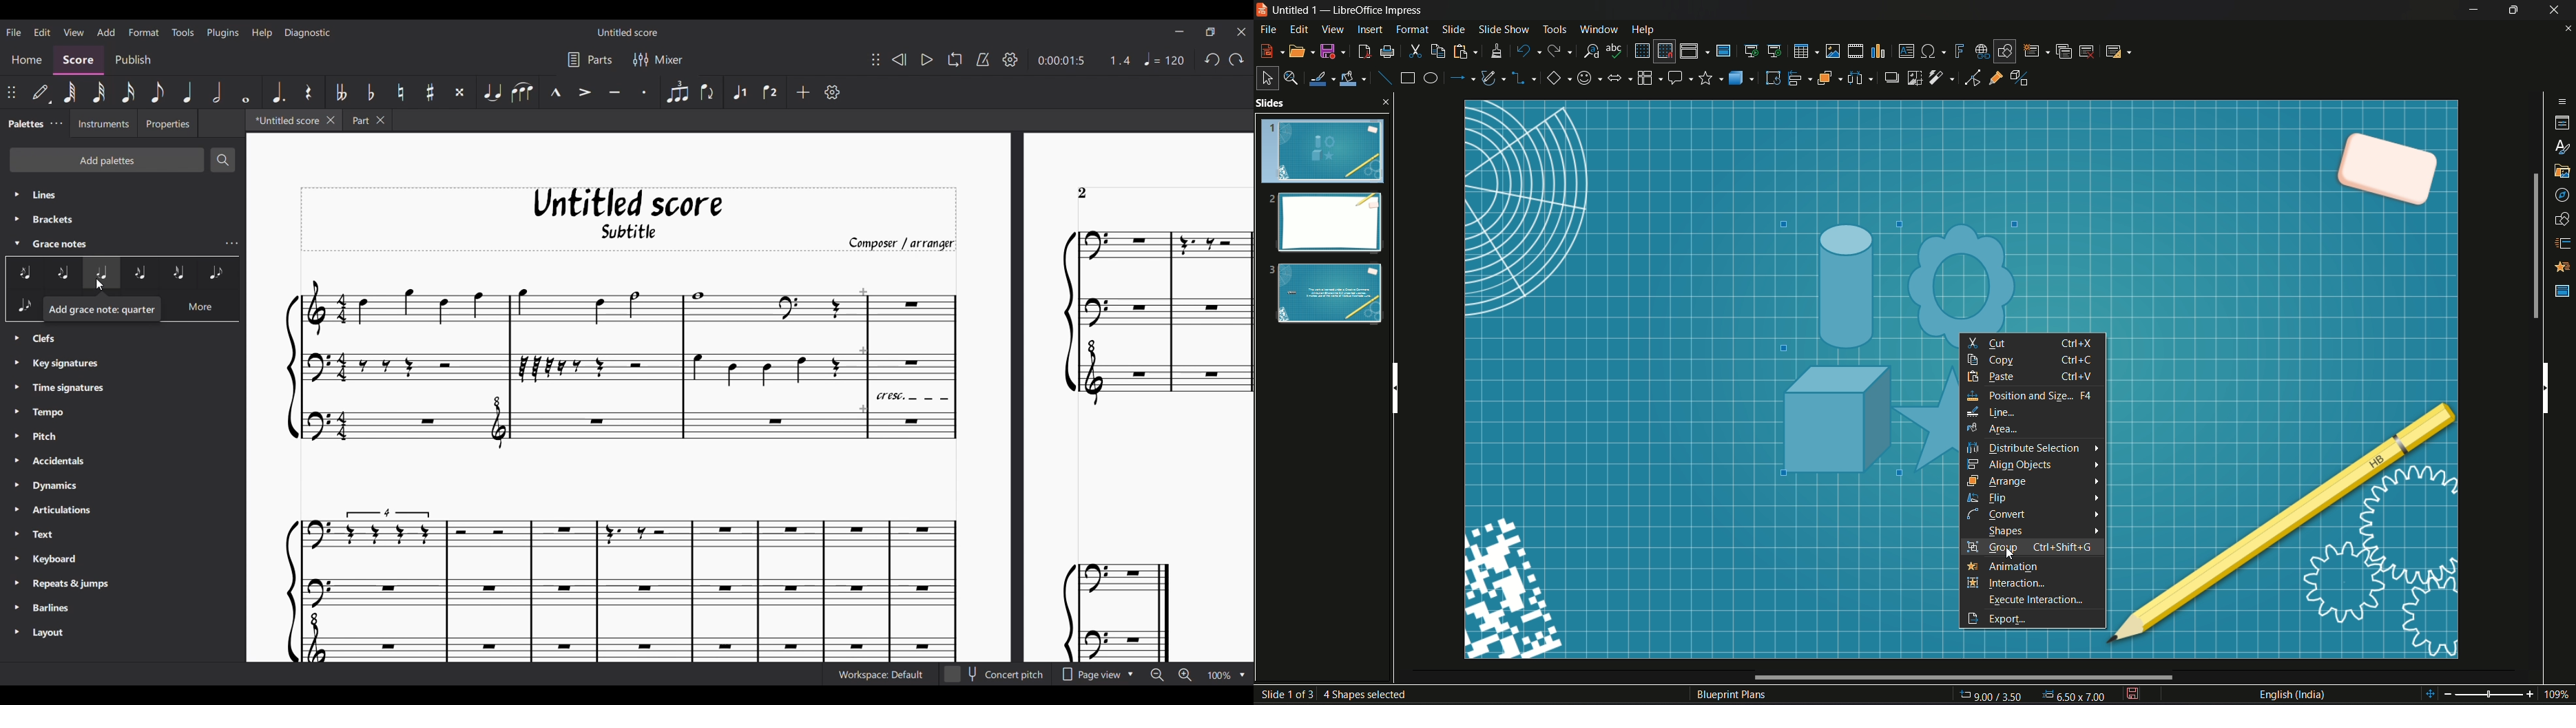  I want to click on Palette, current tab, so click(24, 123).